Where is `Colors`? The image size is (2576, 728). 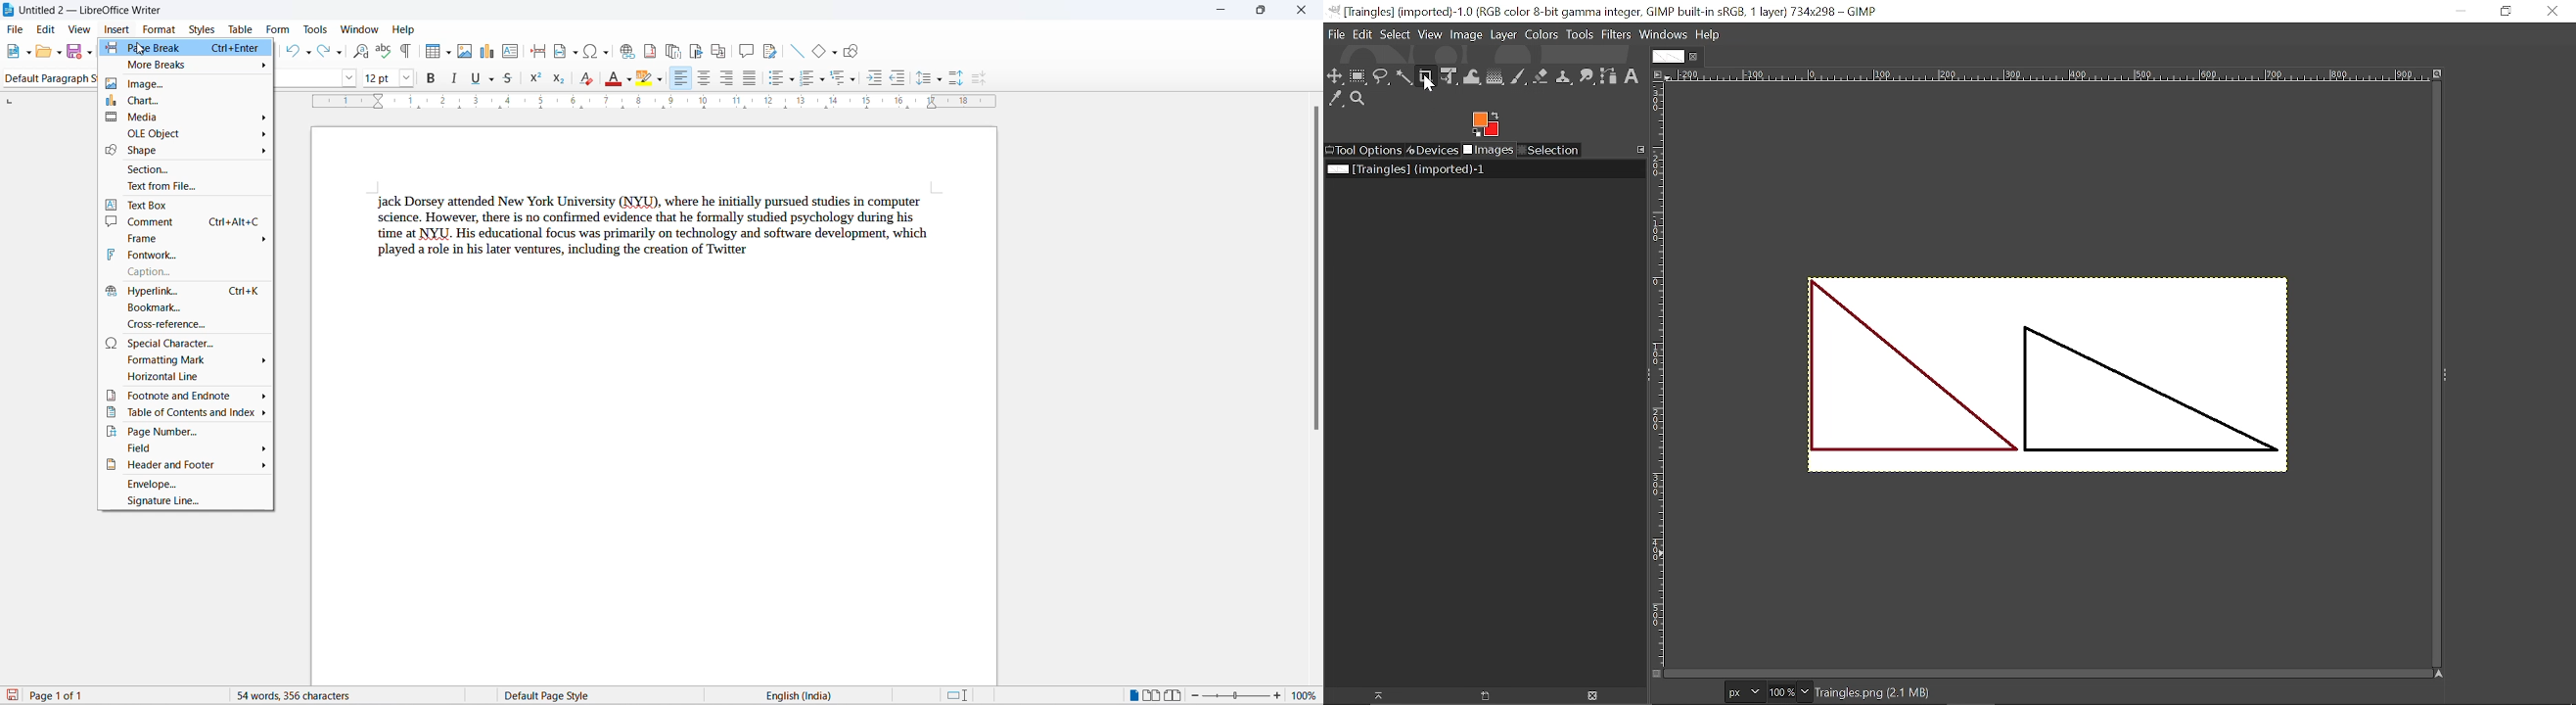 Colors is located at coordinates (1541, 36).